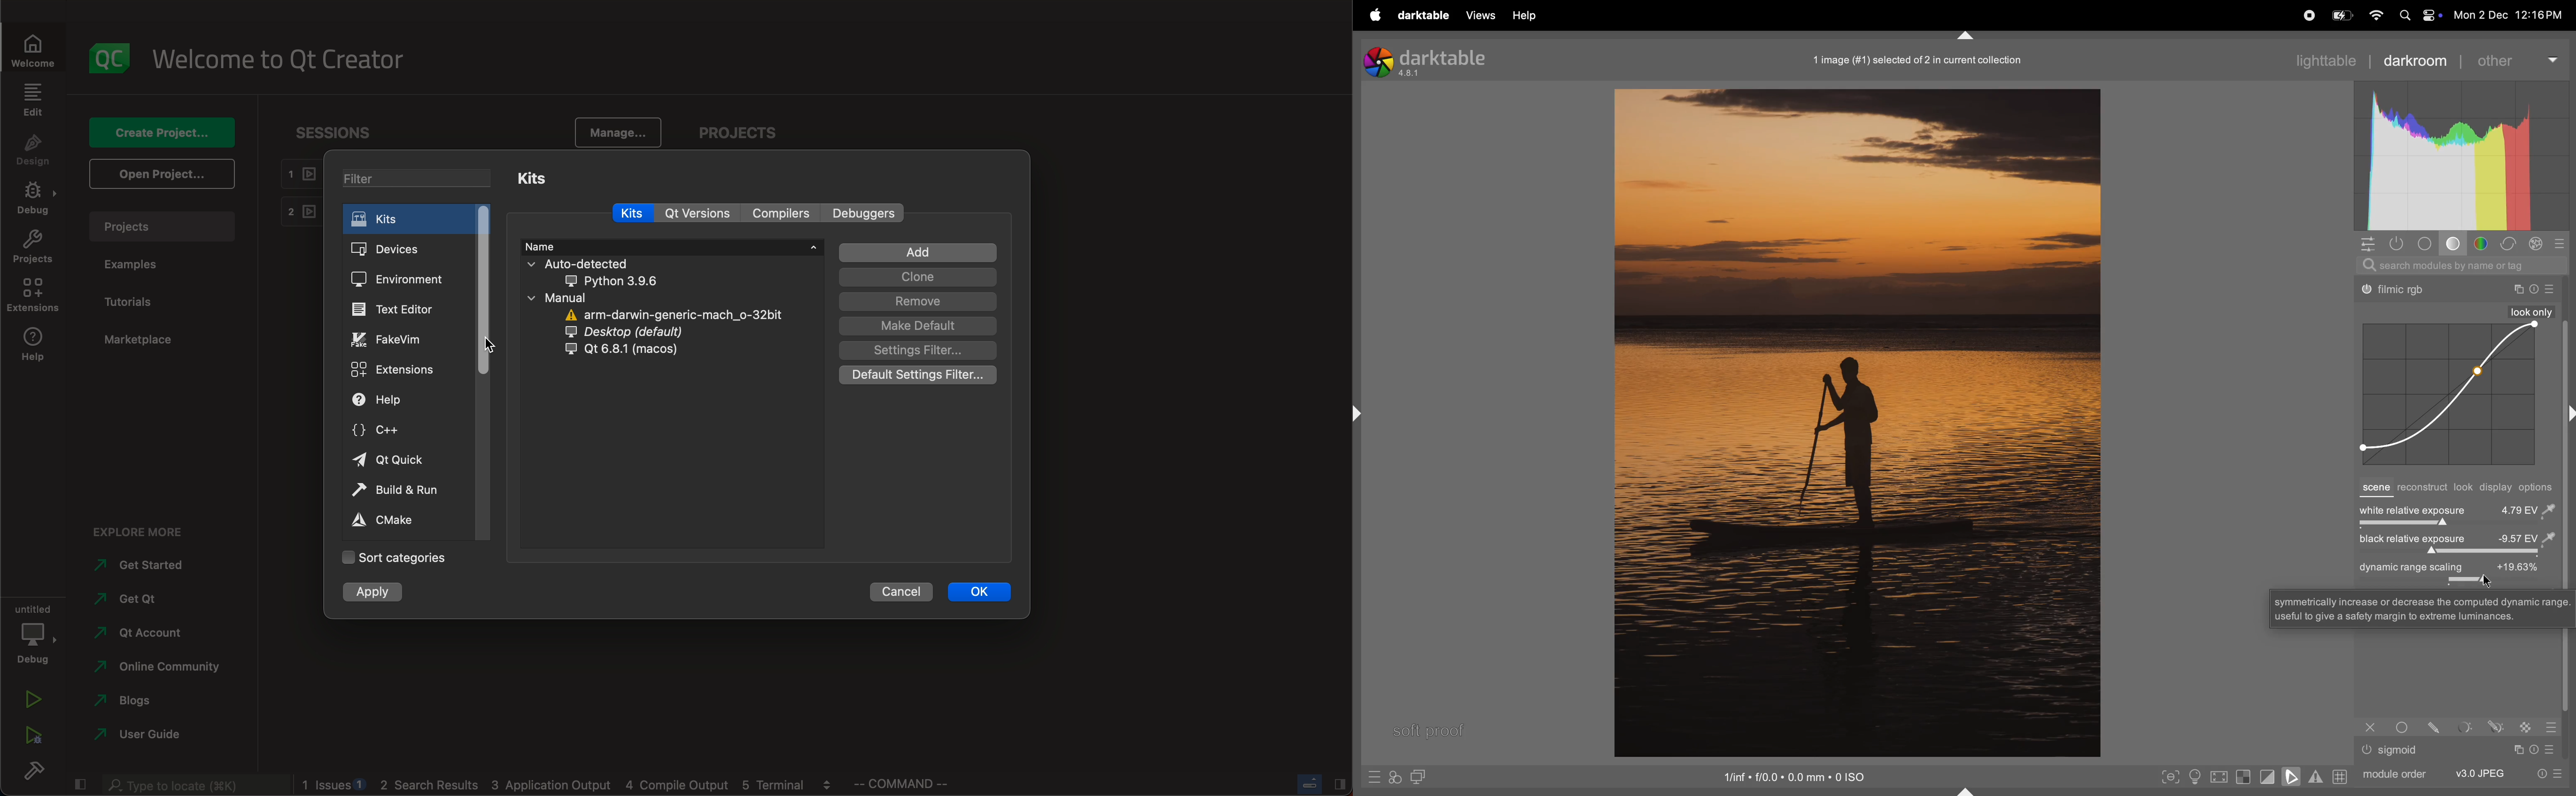 The image size is (2576, 812). Describe the element at coordinates (148, 530) in the screenshot. I see `explore more` at that location.